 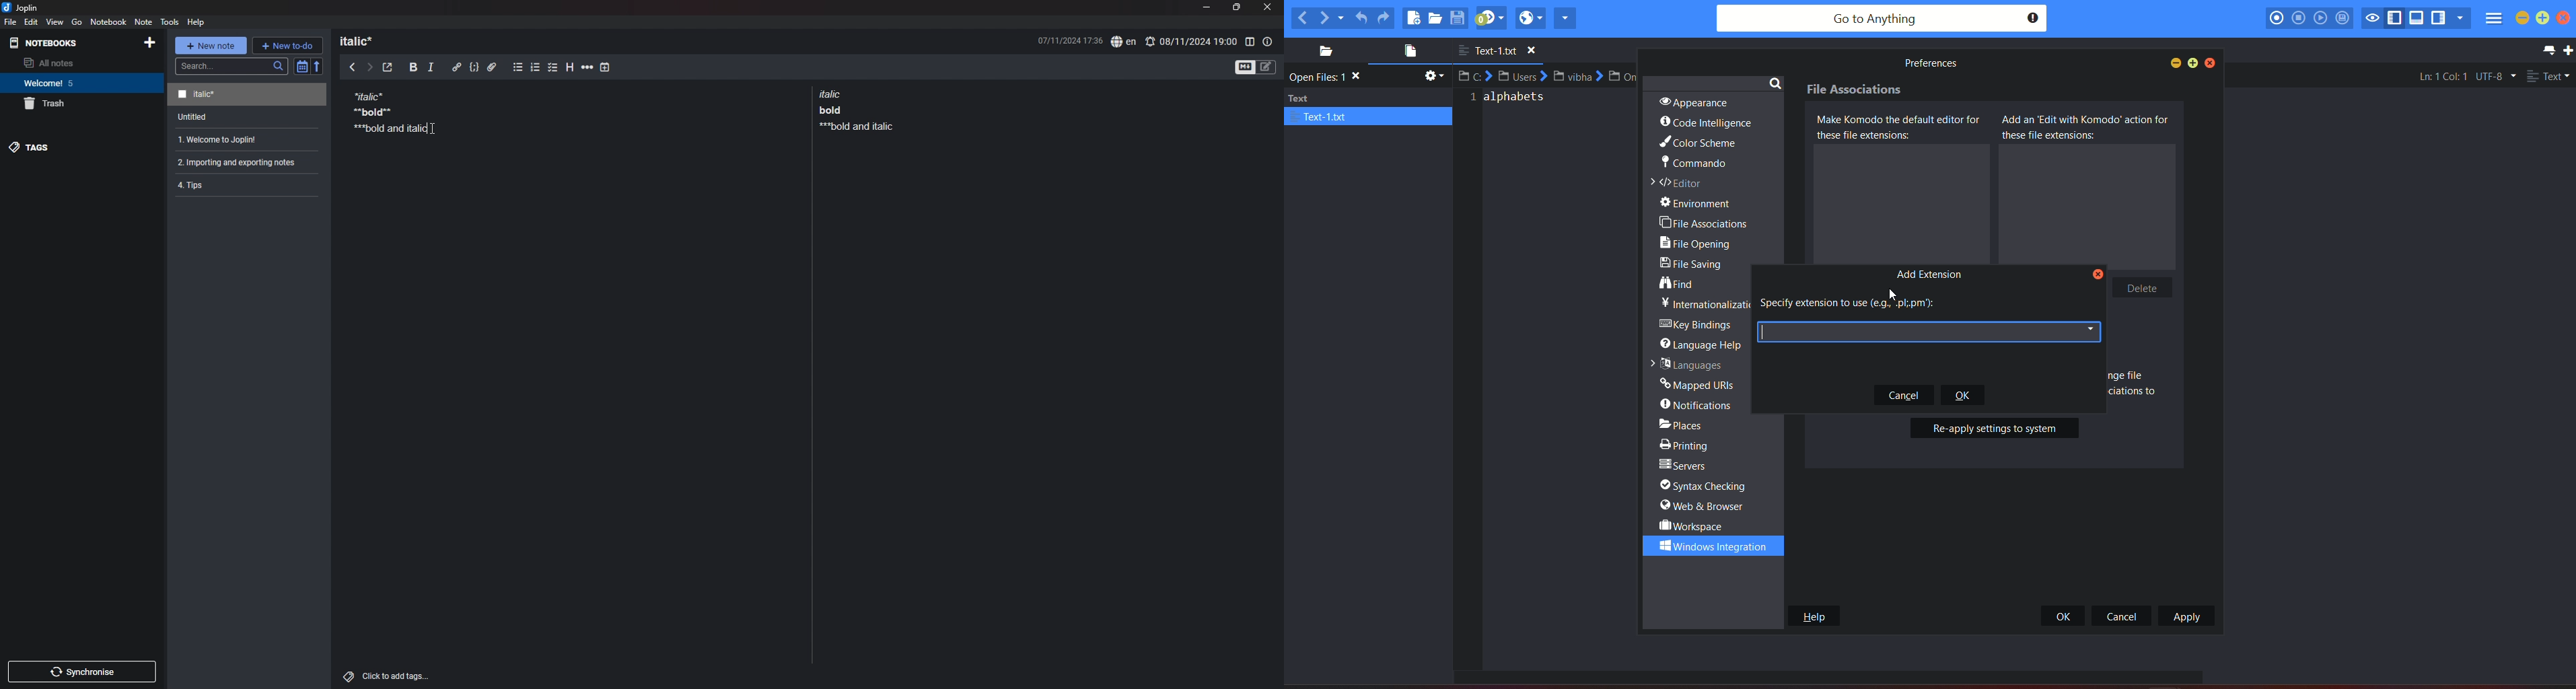 What do you see at coordinates (11, 21) in the screenshot?
I see `file` at bounding box center [11, 21].